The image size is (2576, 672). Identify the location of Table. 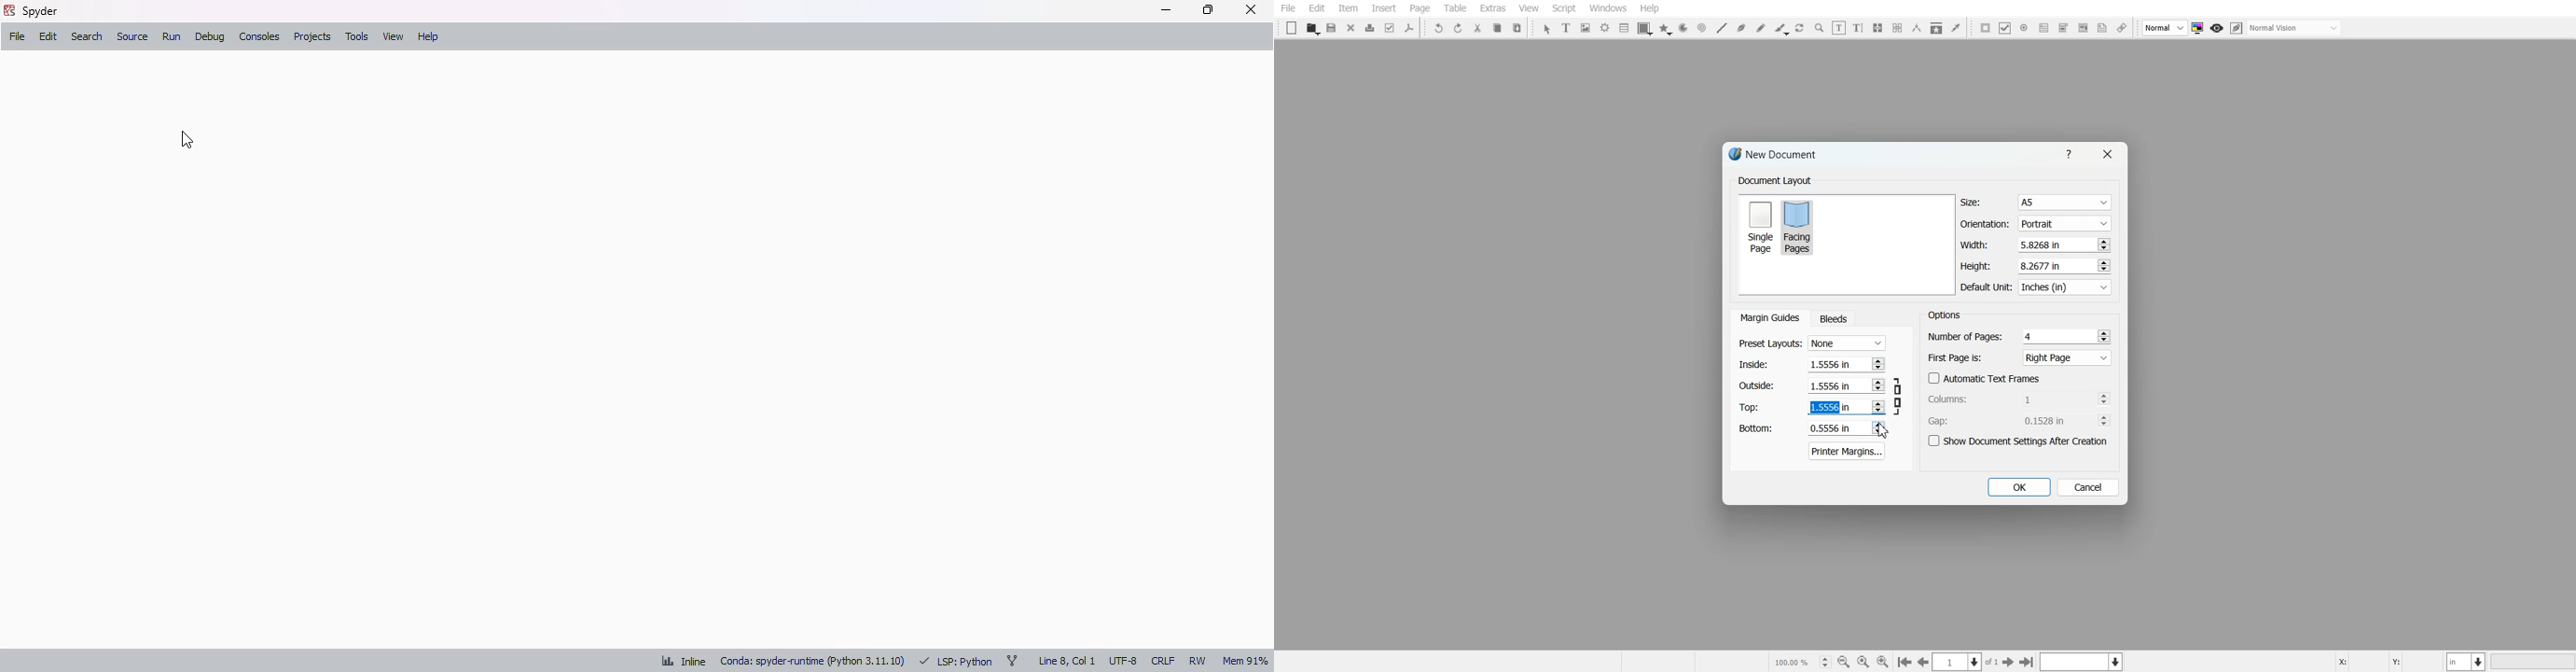
(1454, 8).